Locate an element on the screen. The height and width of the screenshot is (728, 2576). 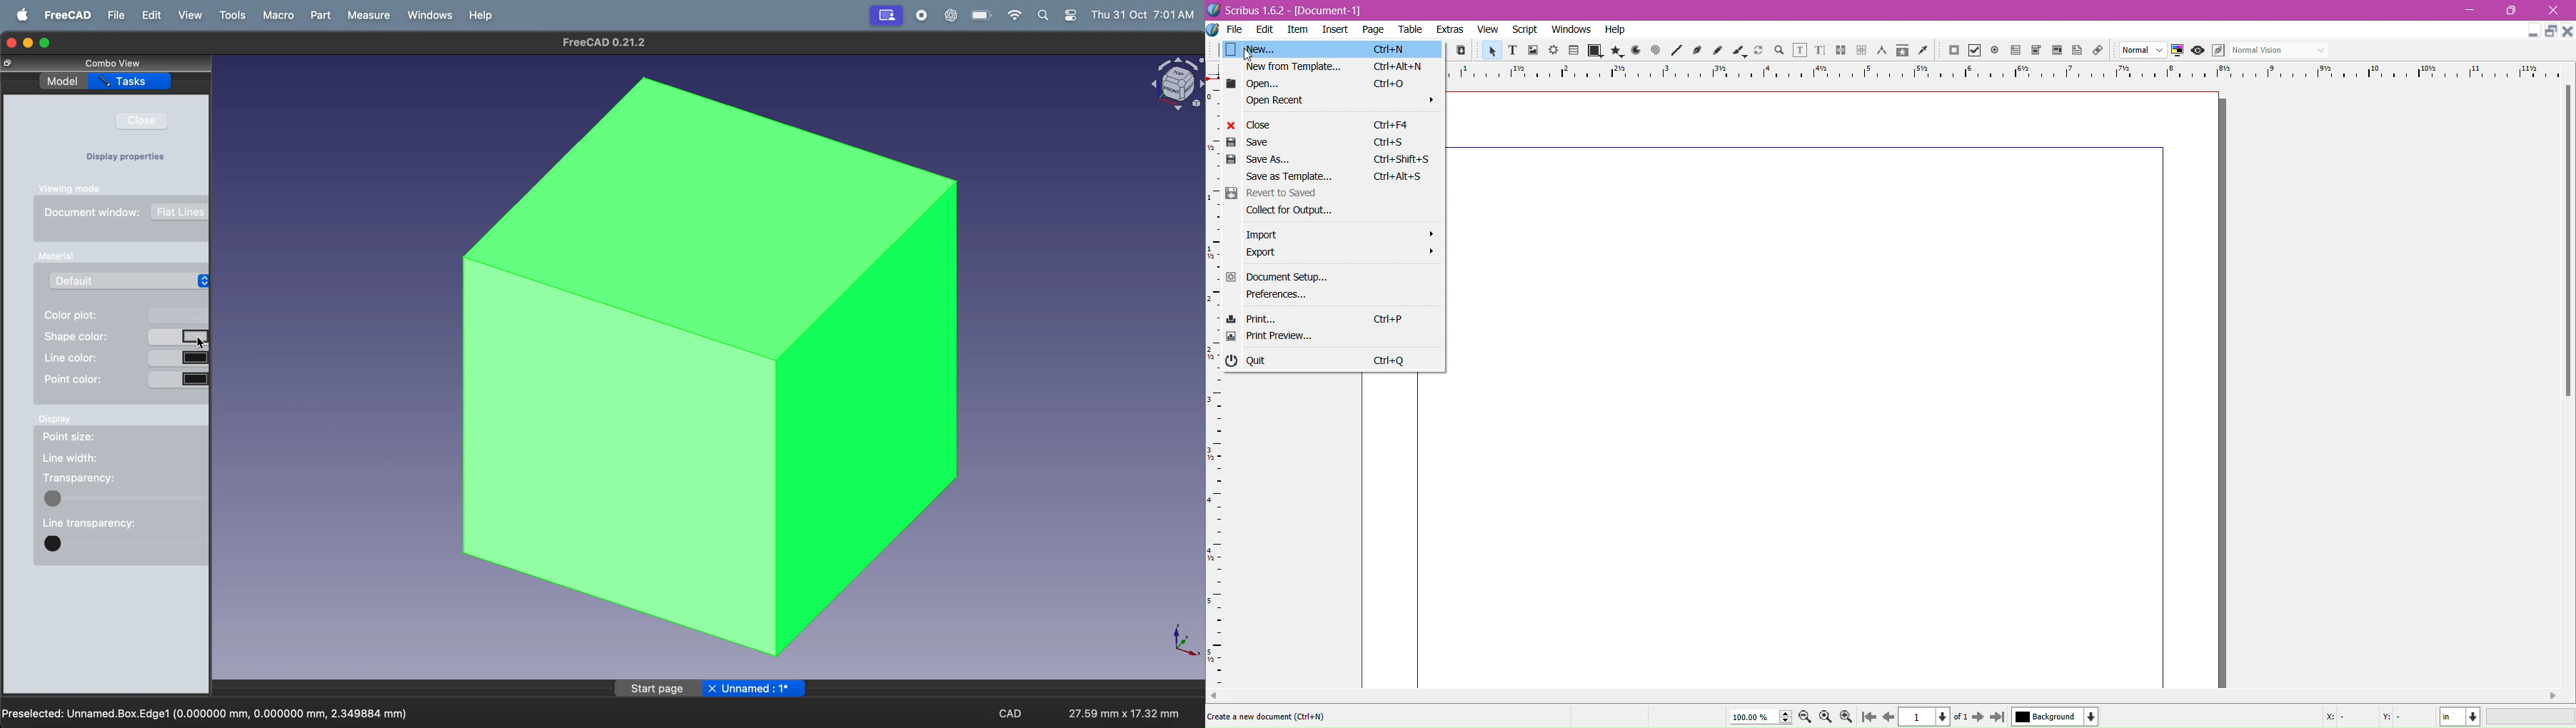
icon is located at coordinates (2220, 49).